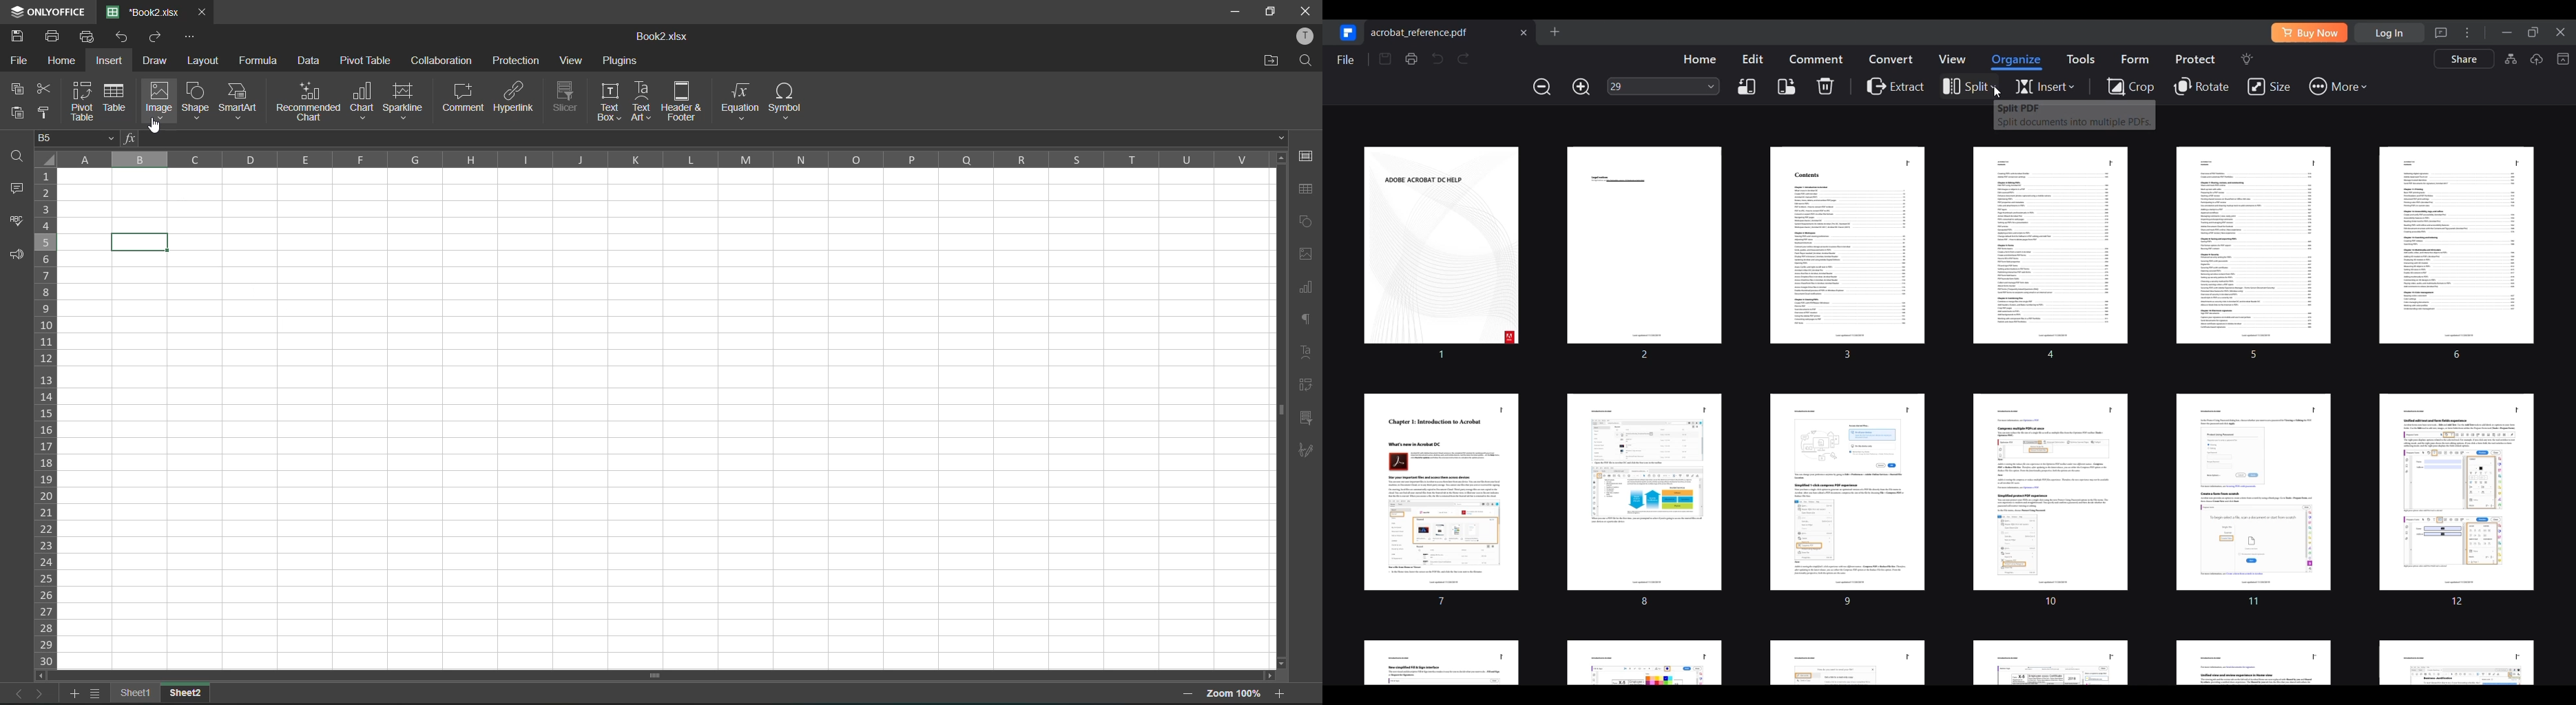  Describe the element at coordinates (1269, 13) in the screenshot. I see `maximize` at that location.